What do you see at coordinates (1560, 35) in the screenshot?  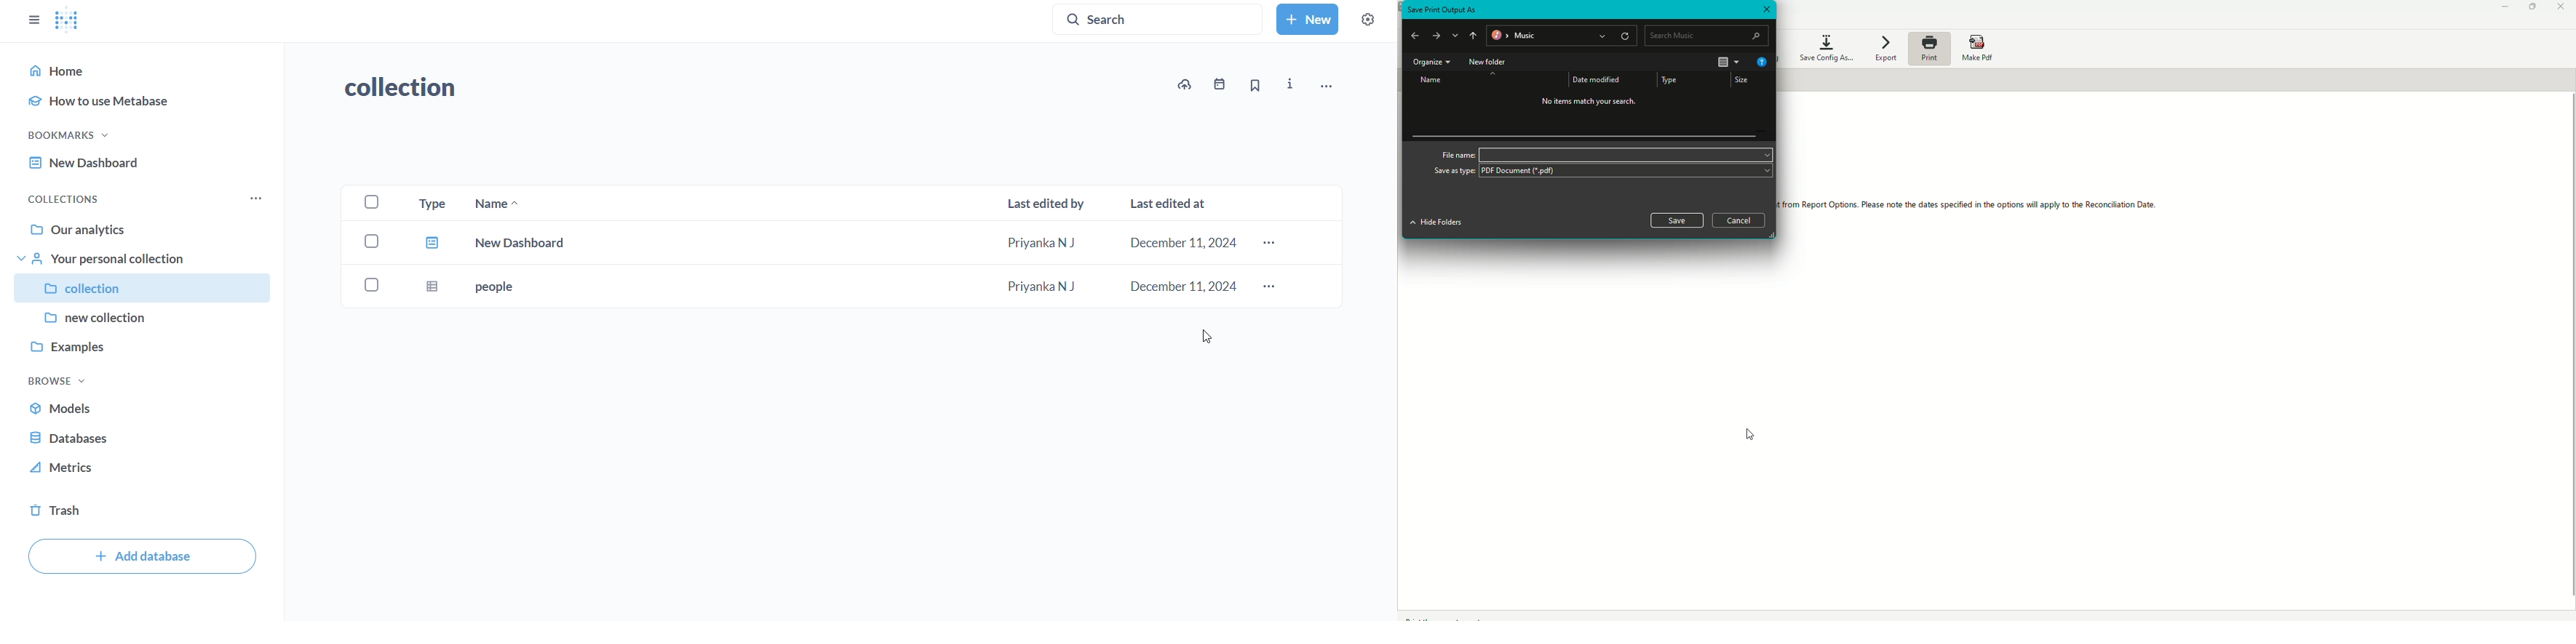 I see `File path` at bounding box center [1560, 35].